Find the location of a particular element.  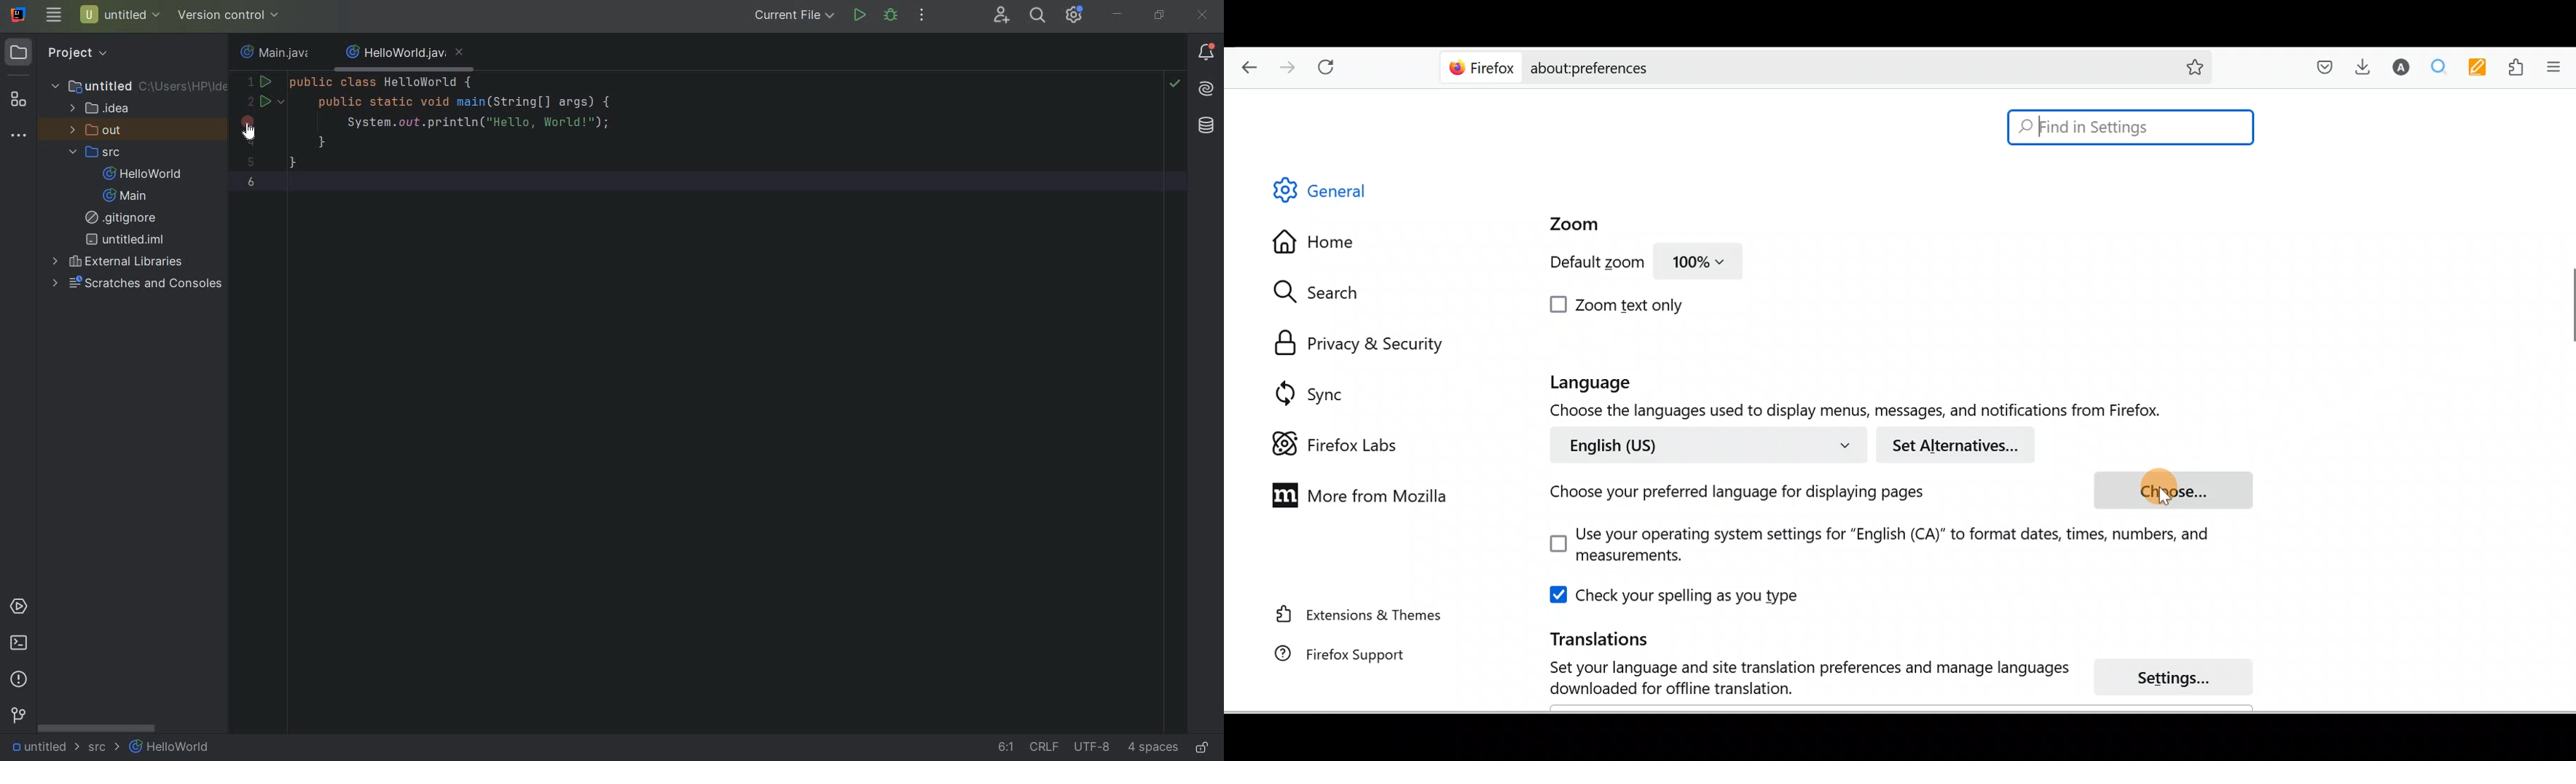

Go forward back one page is located at coordinates (1289, 66).